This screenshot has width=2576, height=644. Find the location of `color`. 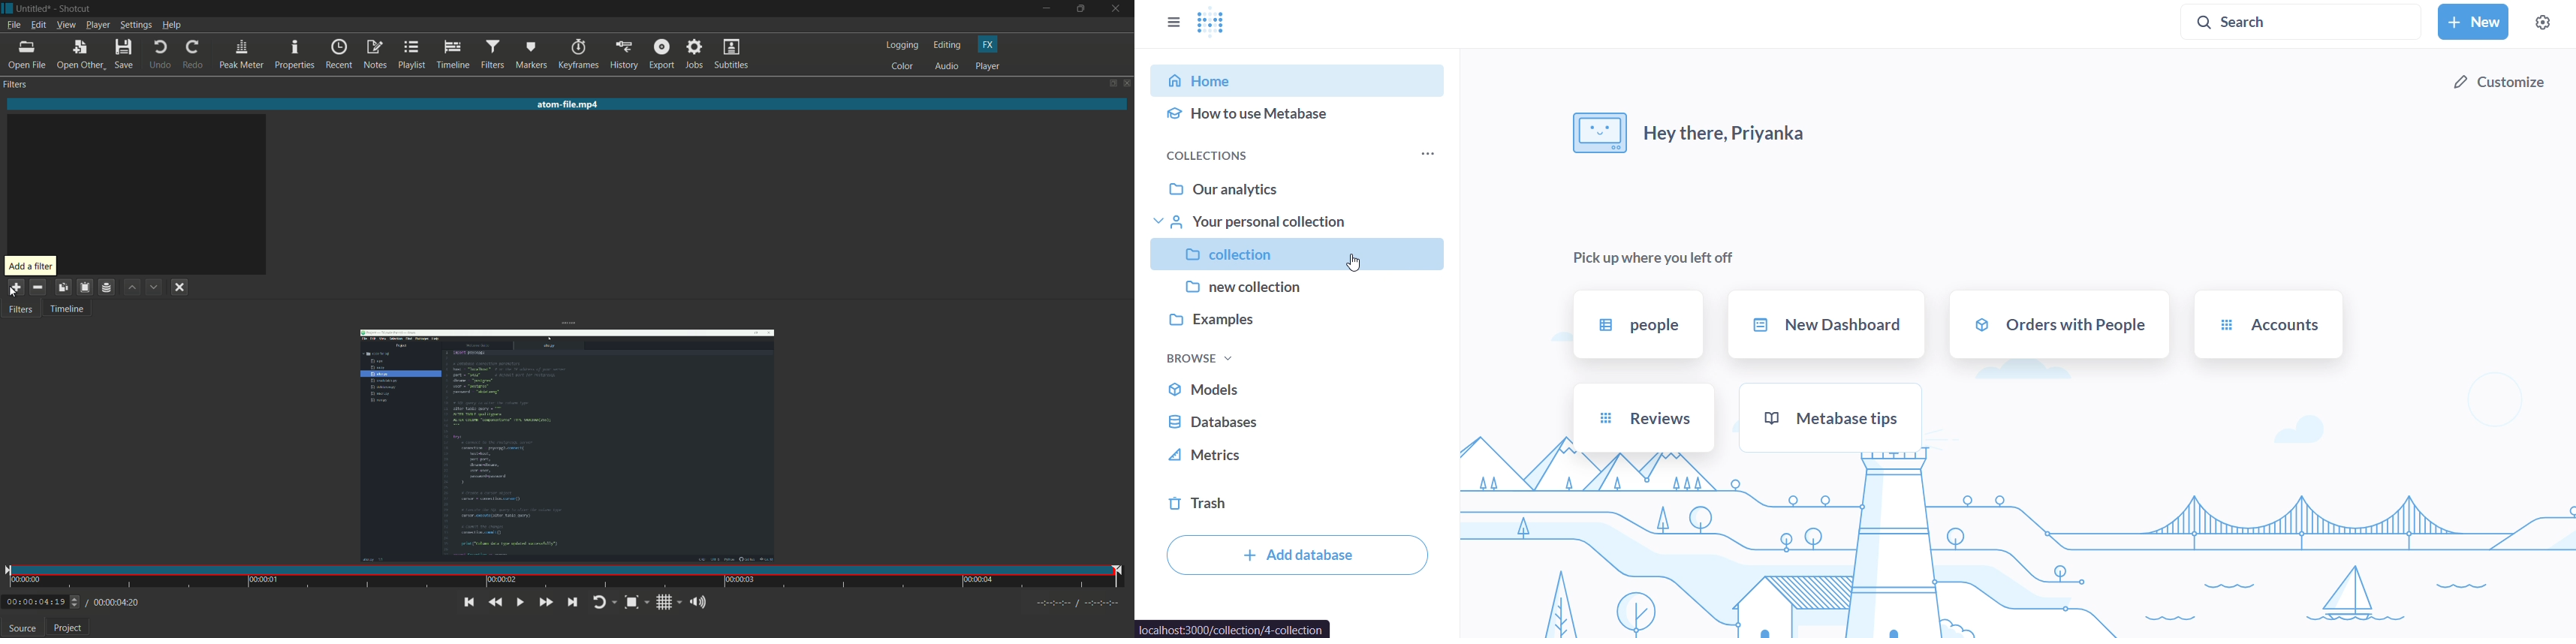

color is located at coordinates (903, 67).